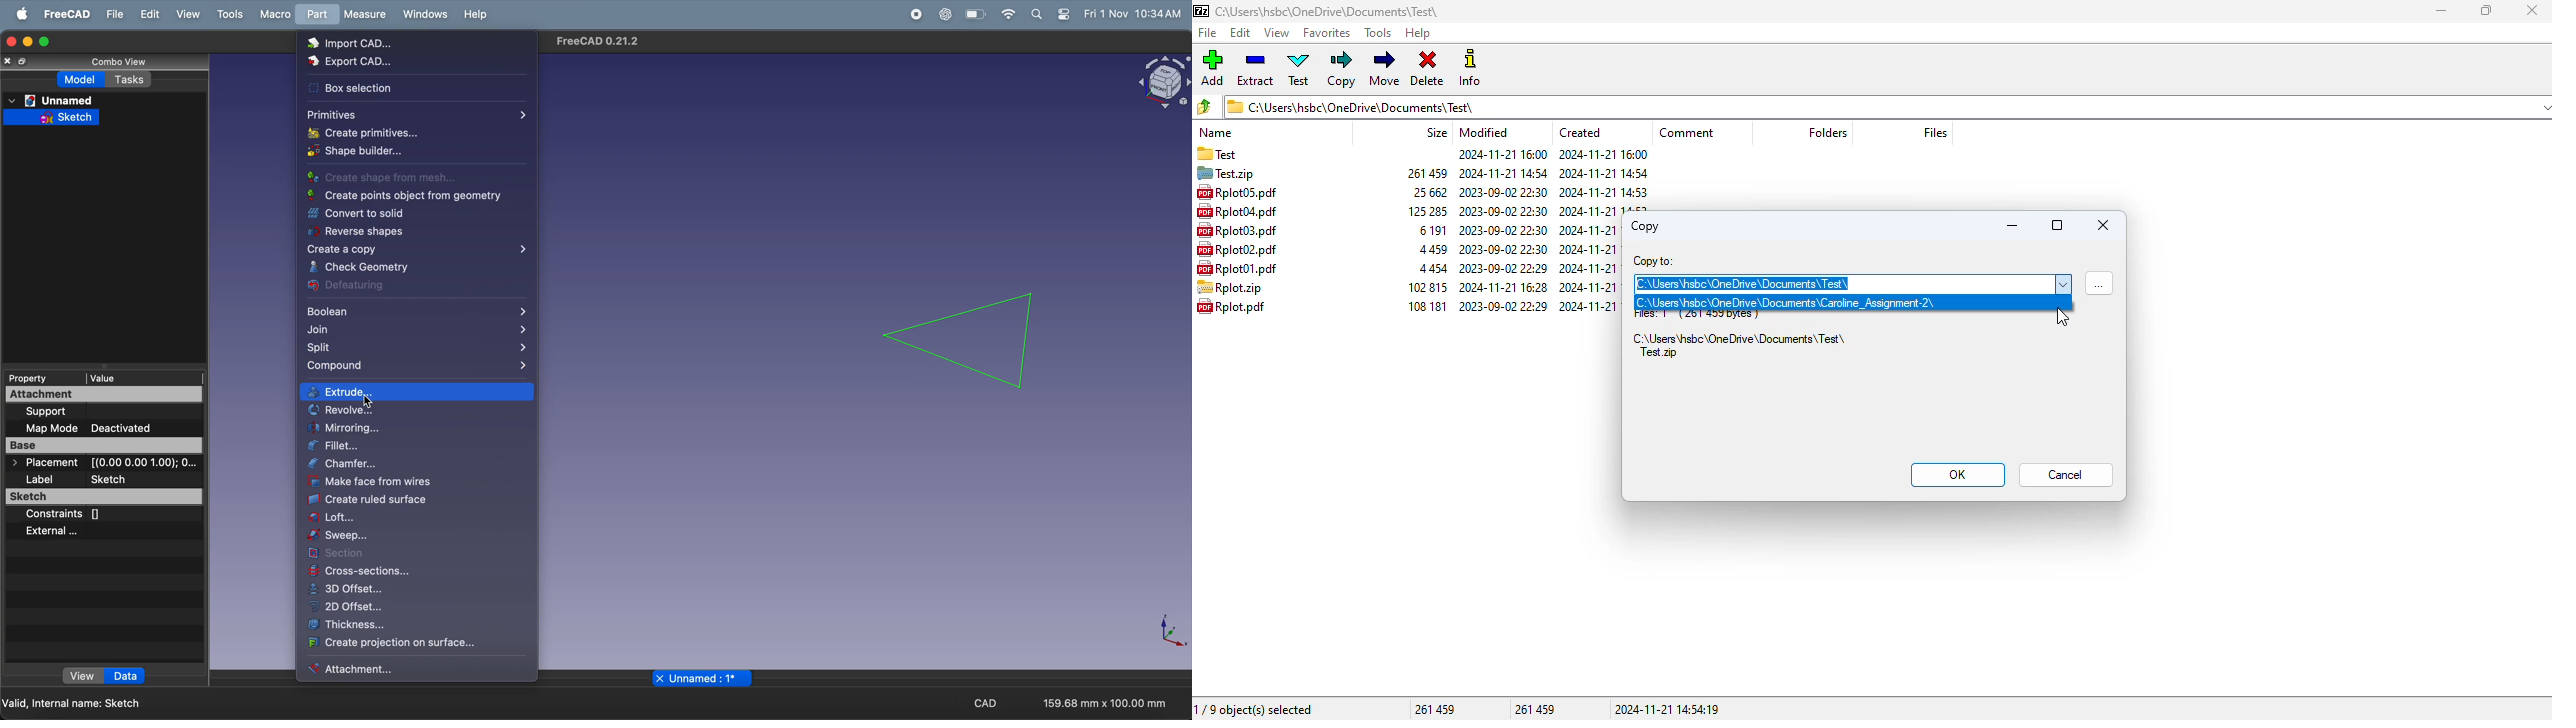 The width and height of the screenshot is (2576, 728). What do you see at coordinates (409, 501) in the screenshot?
I see `create ruled face` at bounding box center [409, 501].